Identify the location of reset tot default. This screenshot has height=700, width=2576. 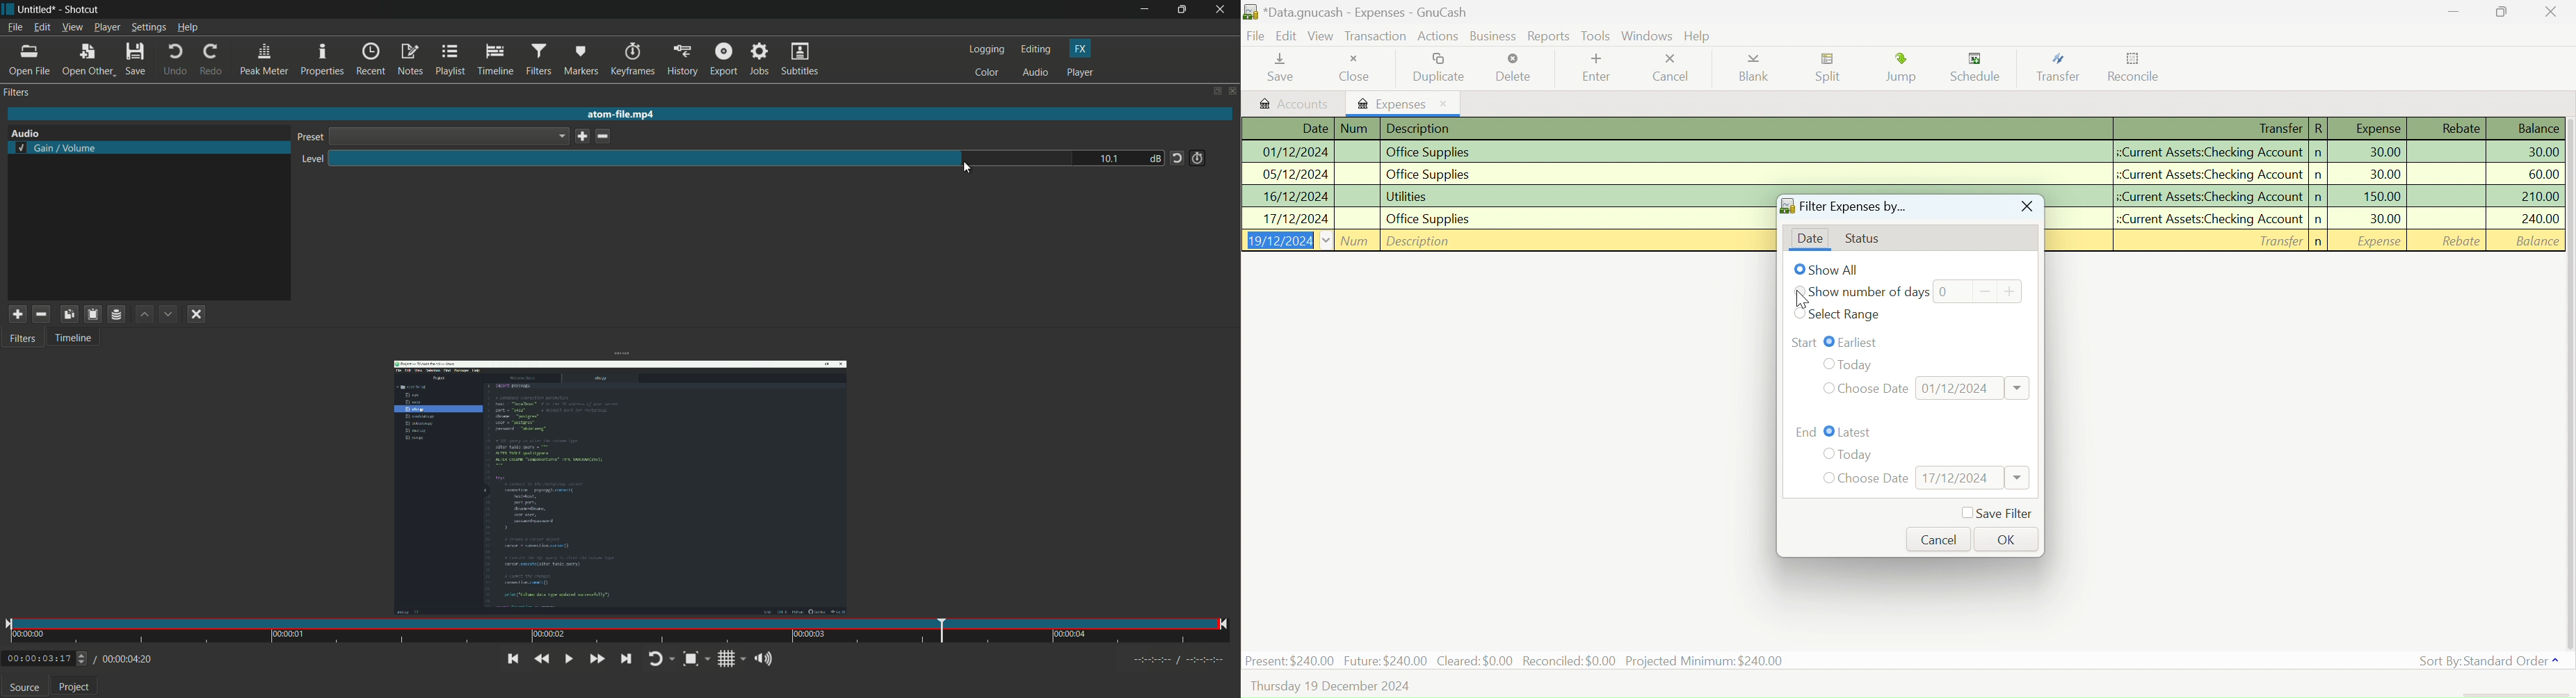
(1177, 158).